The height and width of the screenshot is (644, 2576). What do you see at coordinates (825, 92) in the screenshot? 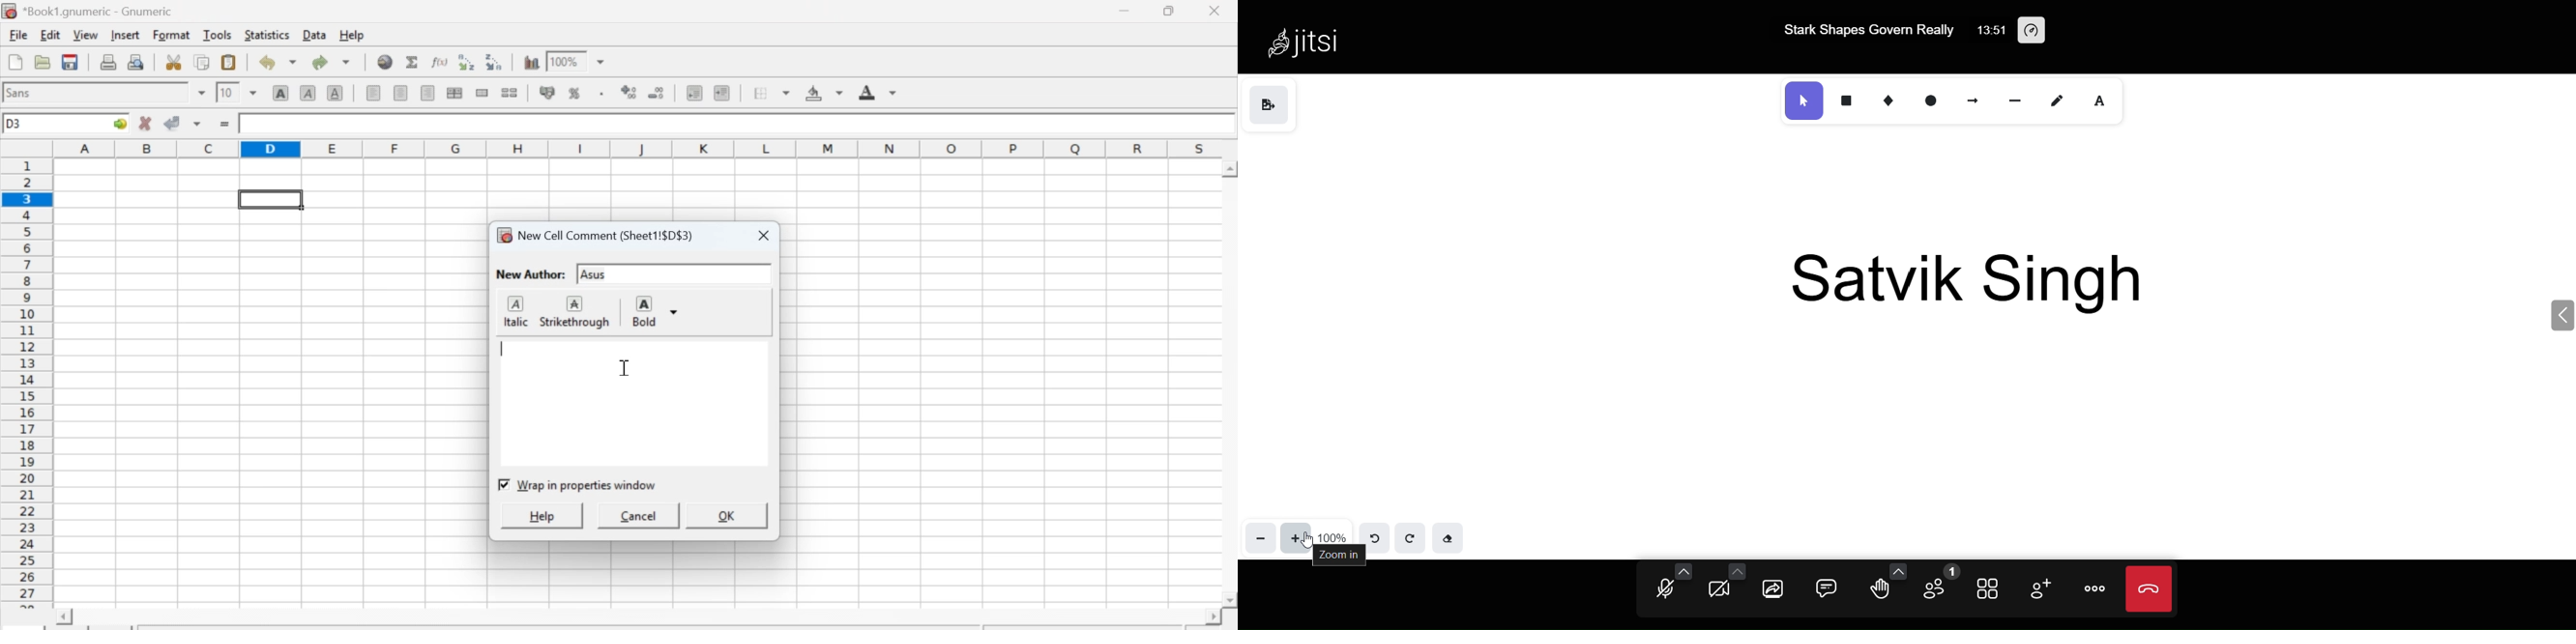
I see `Background` at bounding box center [825, 92].